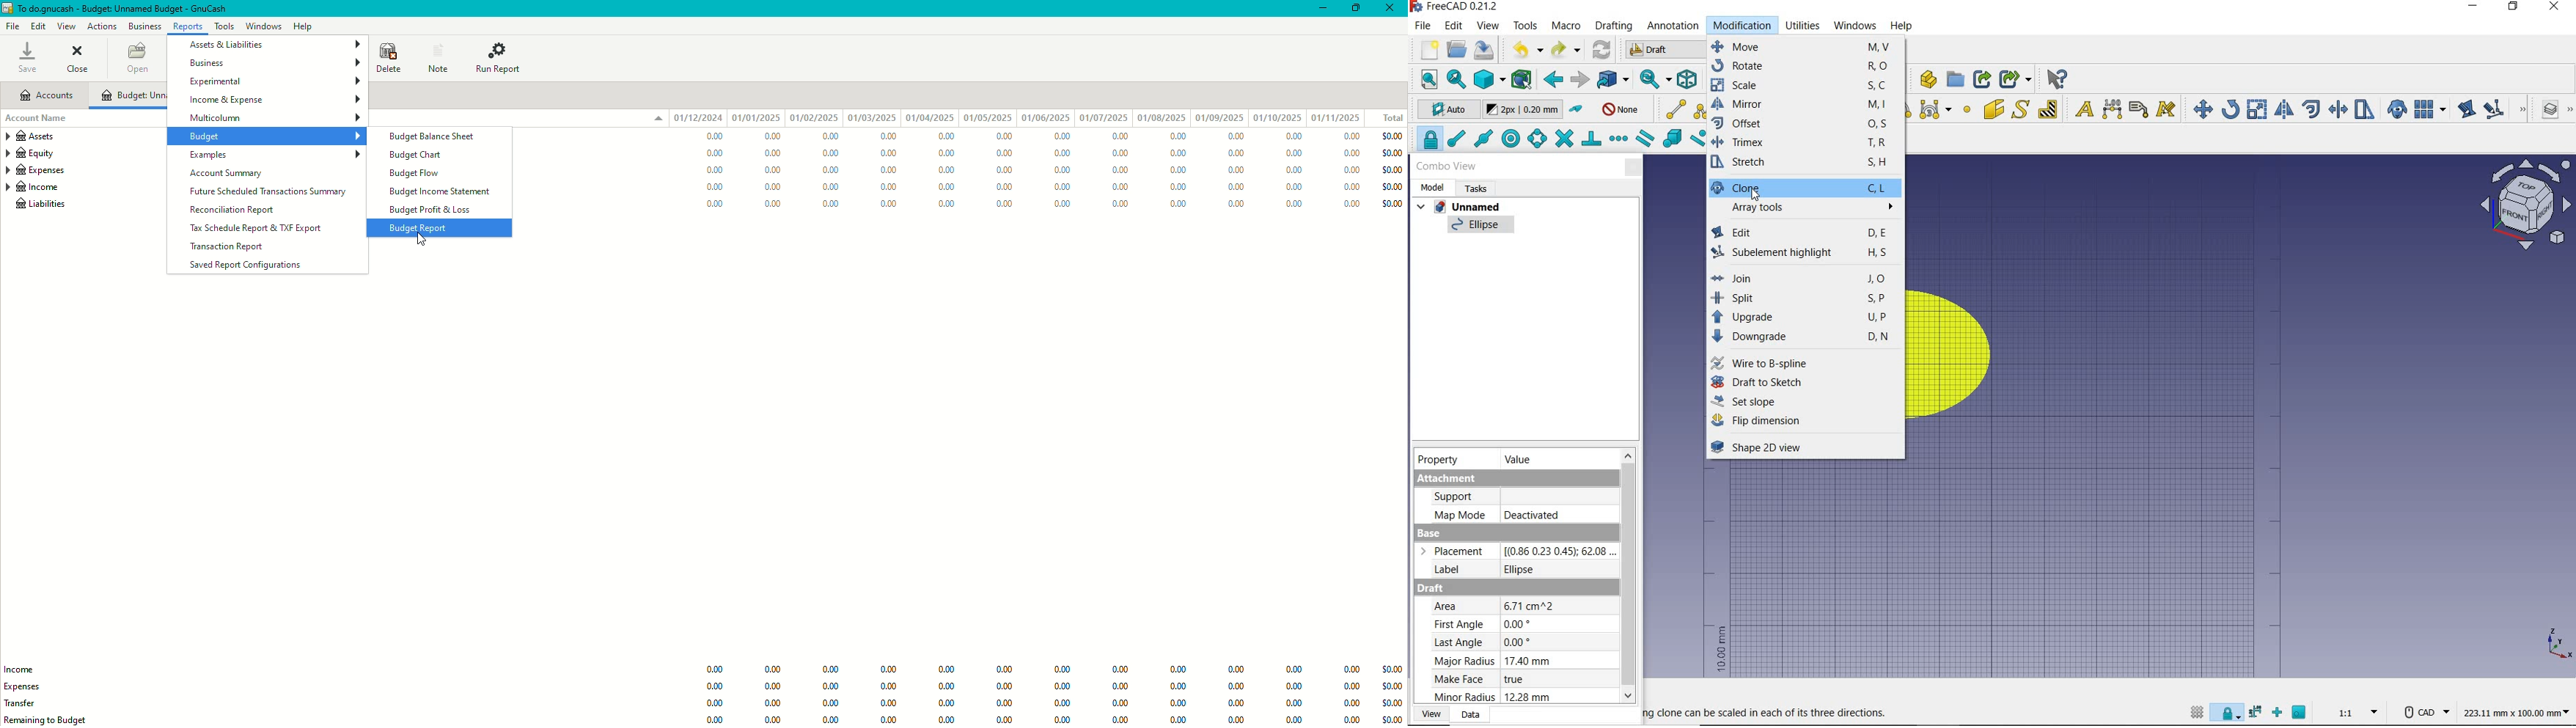  I want to click on set slope, so click(1800, 402).